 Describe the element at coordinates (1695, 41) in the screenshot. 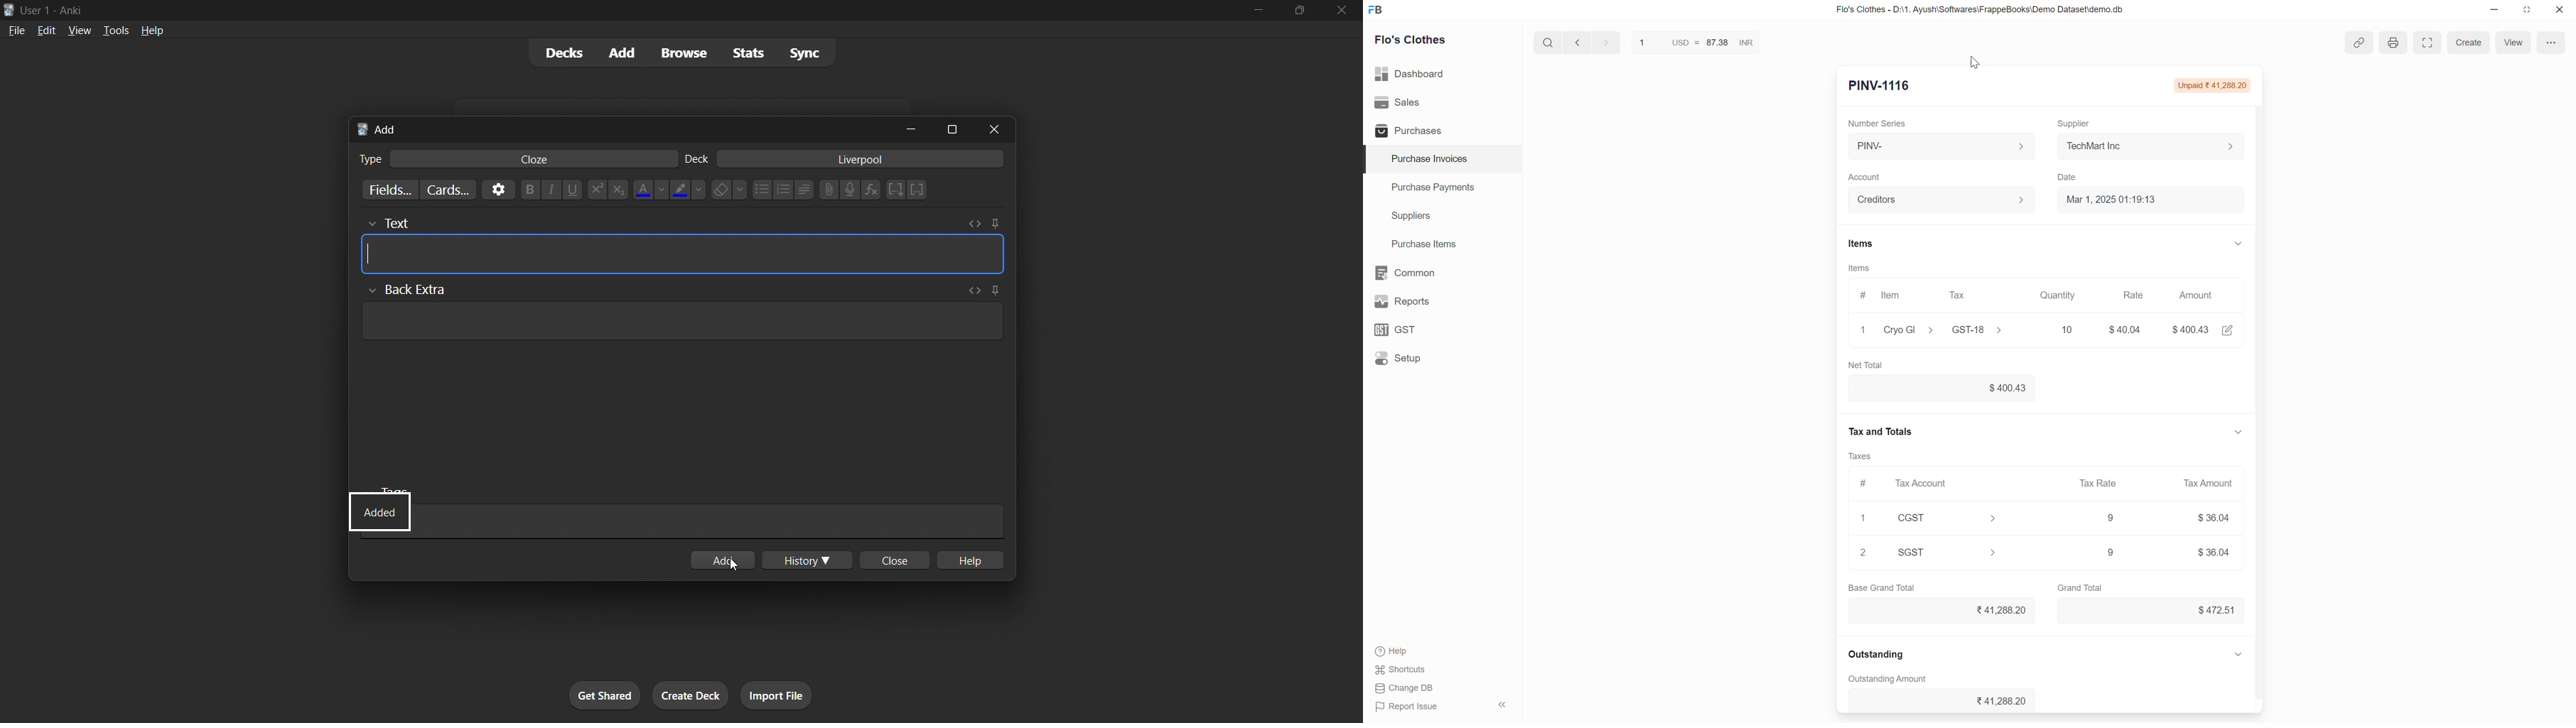

I see `1 USD = 87.38 INR` at that location.